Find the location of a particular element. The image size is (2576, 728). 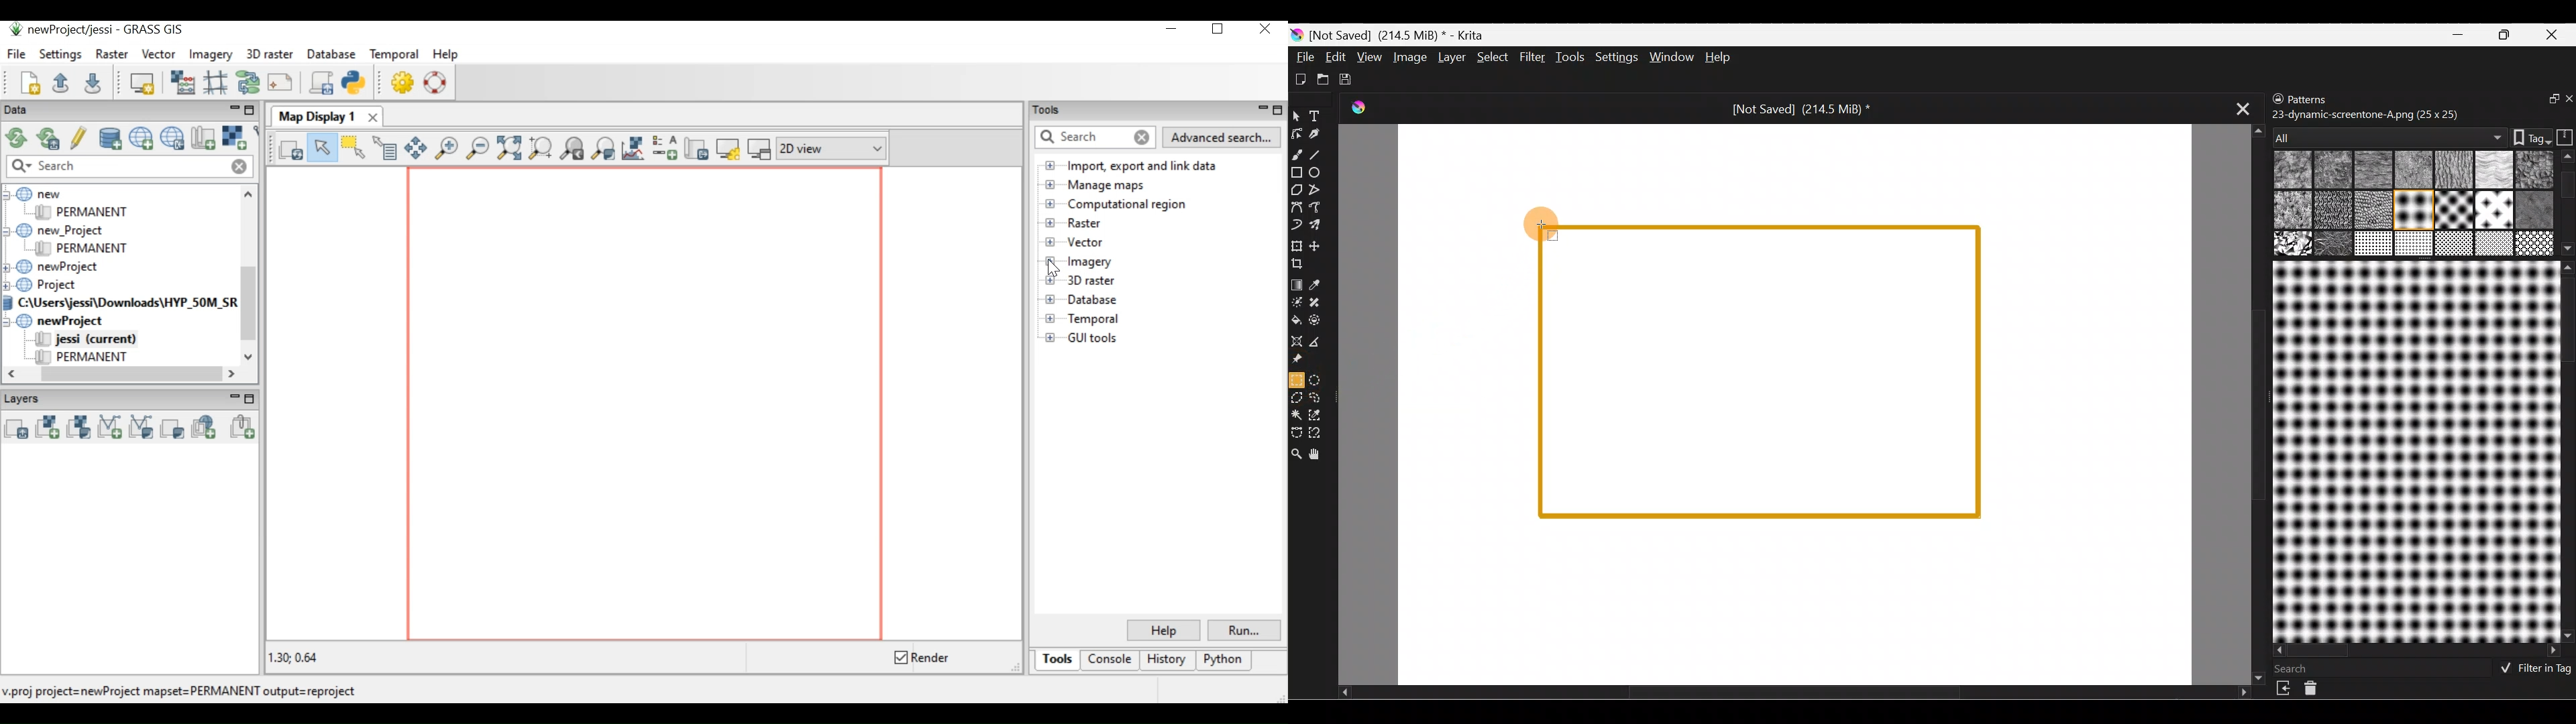

Filter is located at coordinates (1532, 56).